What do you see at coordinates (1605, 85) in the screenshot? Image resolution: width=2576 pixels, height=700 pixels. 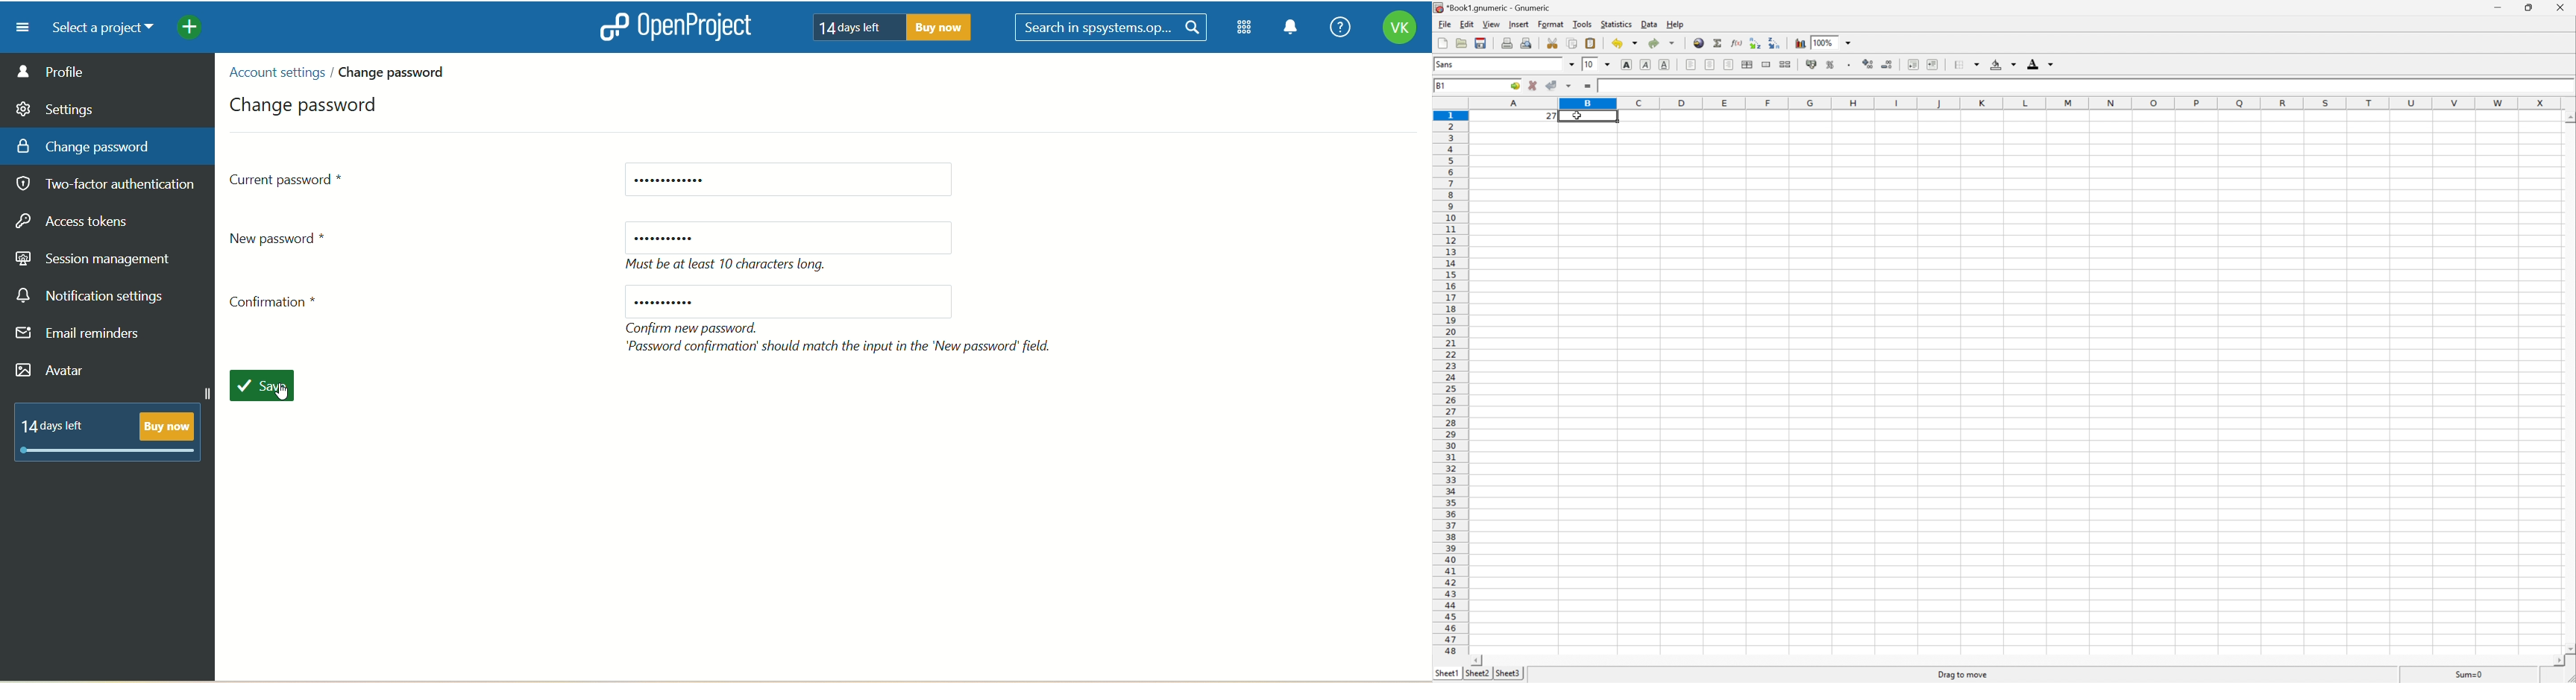 I see `27` at bounding box center [1605, 85].